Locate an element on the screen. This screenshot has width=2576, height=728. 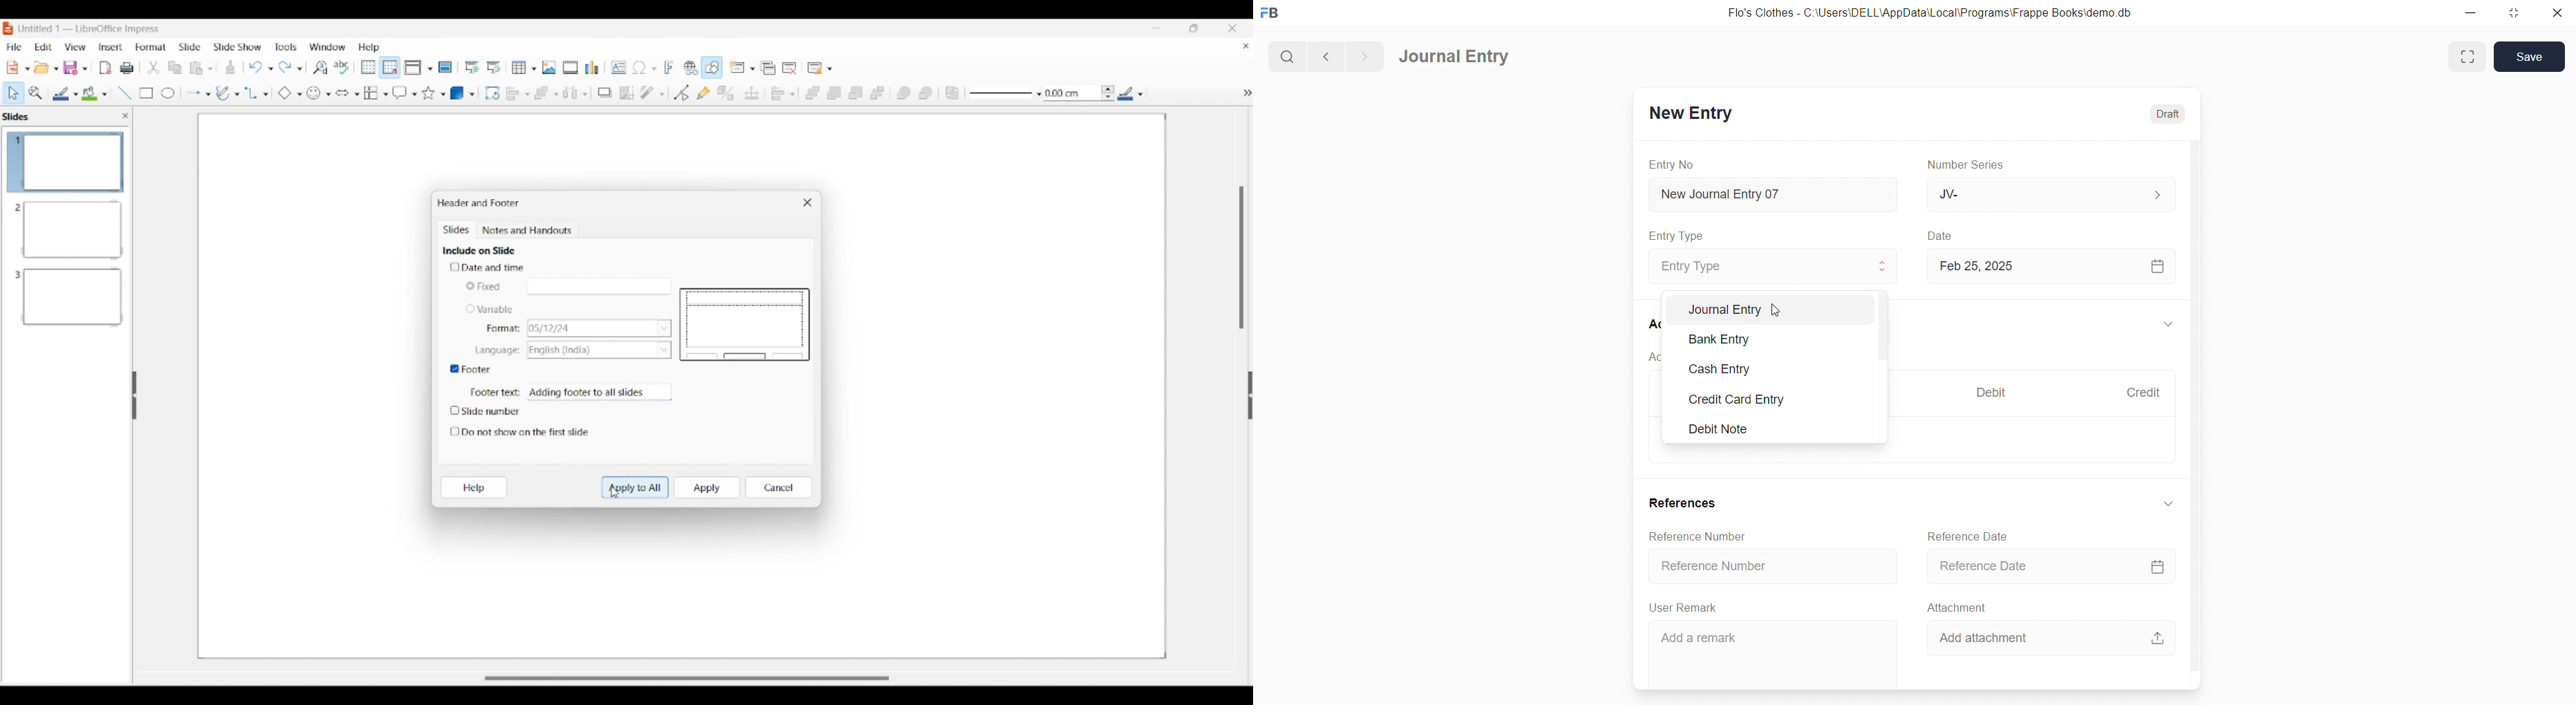
Zoom and pan is located at coordinates (36, 93).